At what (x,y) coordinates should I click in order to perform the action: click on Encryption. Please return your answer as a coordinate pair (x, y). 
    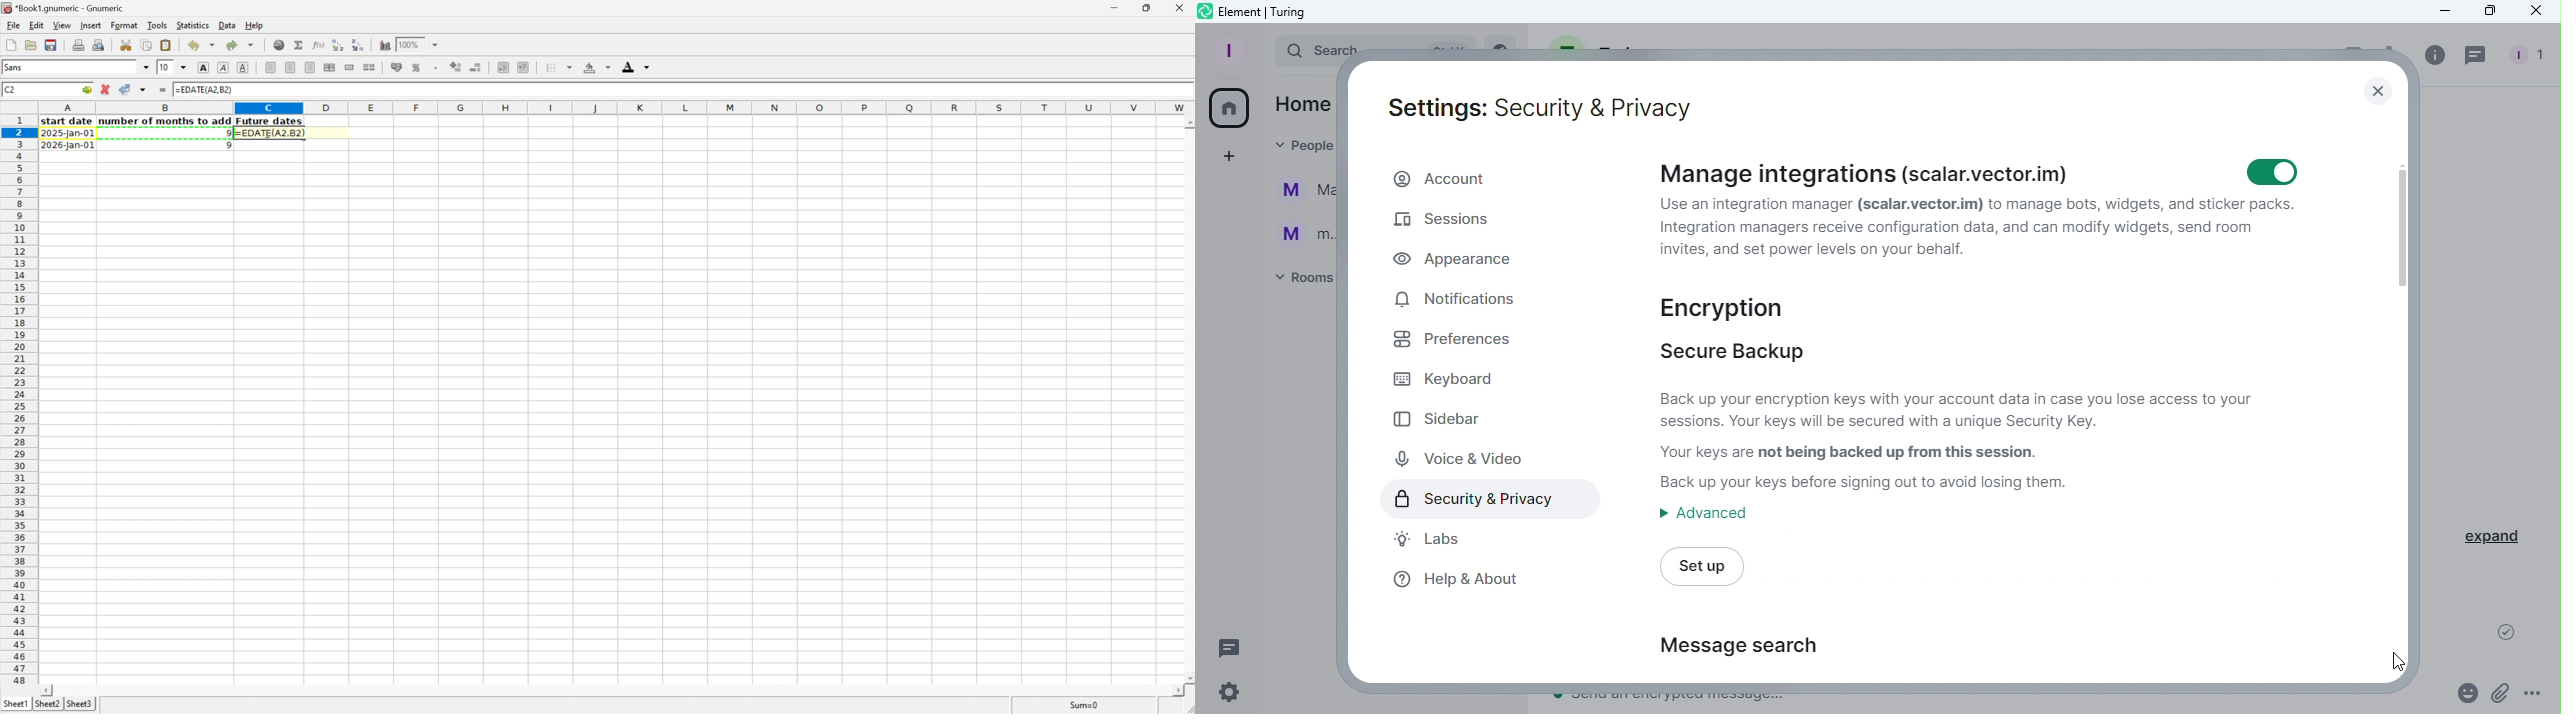
    Looking at the image, I should click on (1731, 307).